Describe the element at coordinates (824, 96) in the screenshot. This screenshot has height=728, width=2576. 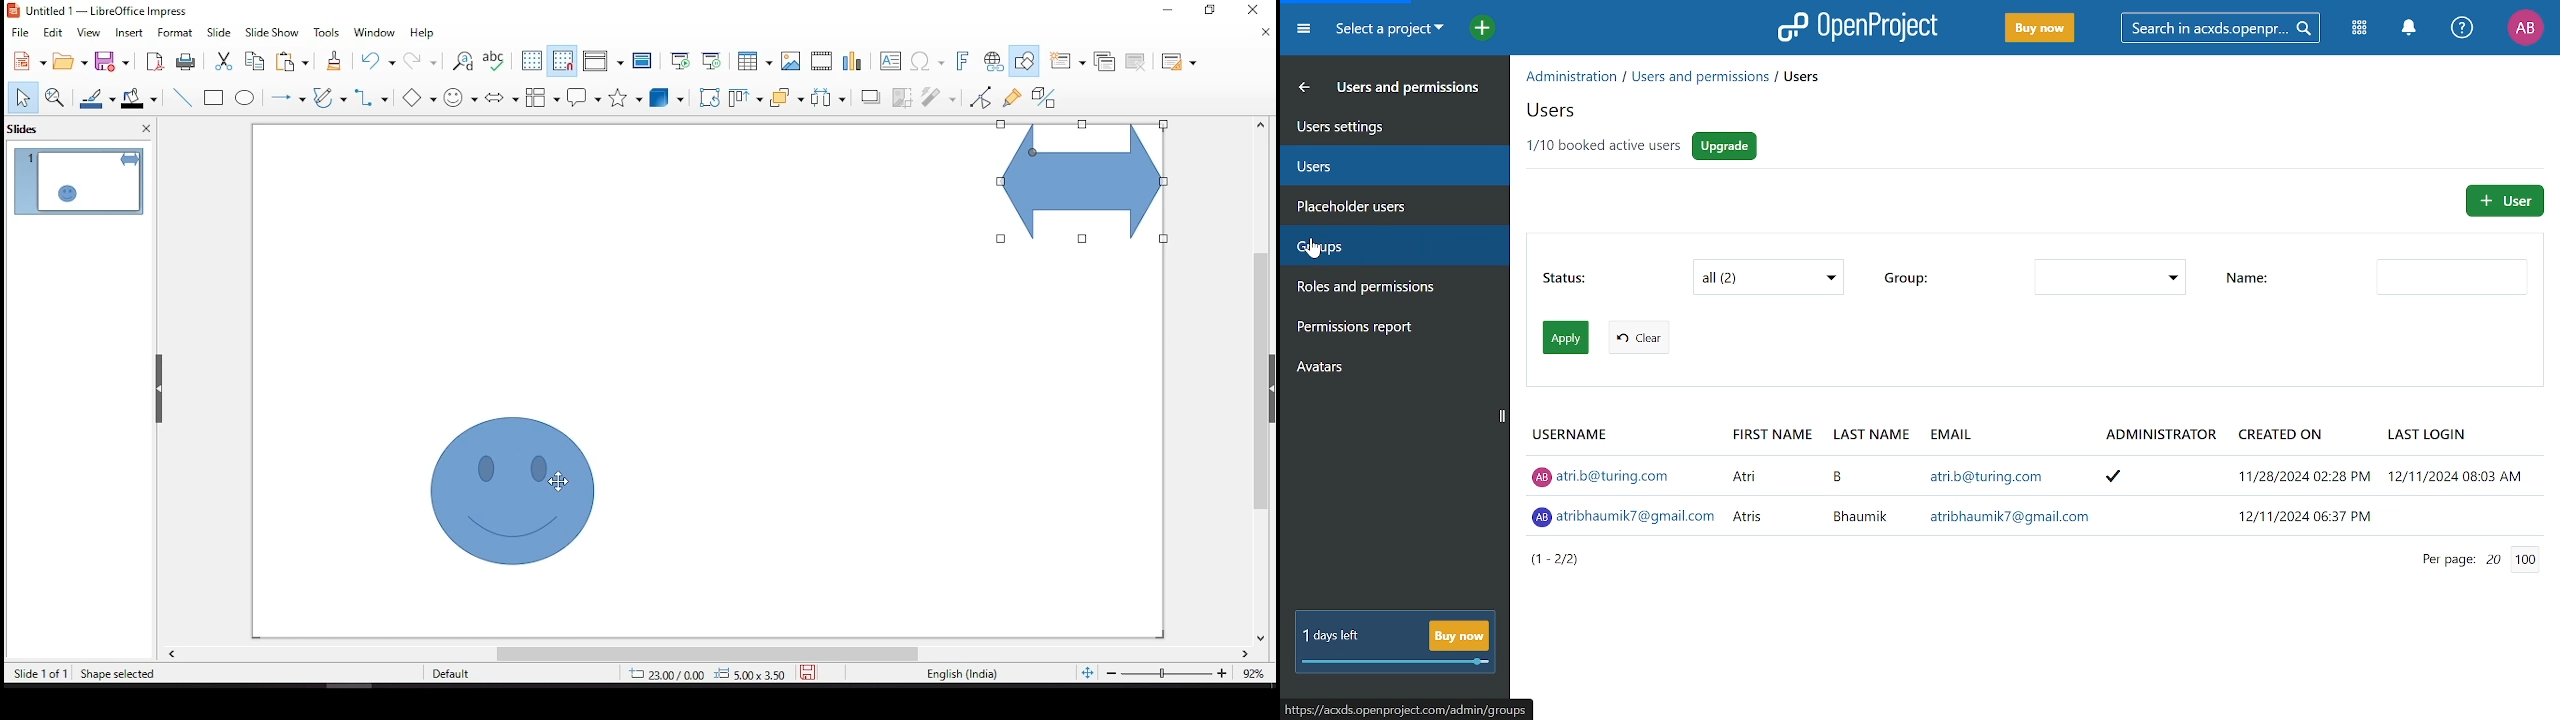
I see `distribute` at that location.